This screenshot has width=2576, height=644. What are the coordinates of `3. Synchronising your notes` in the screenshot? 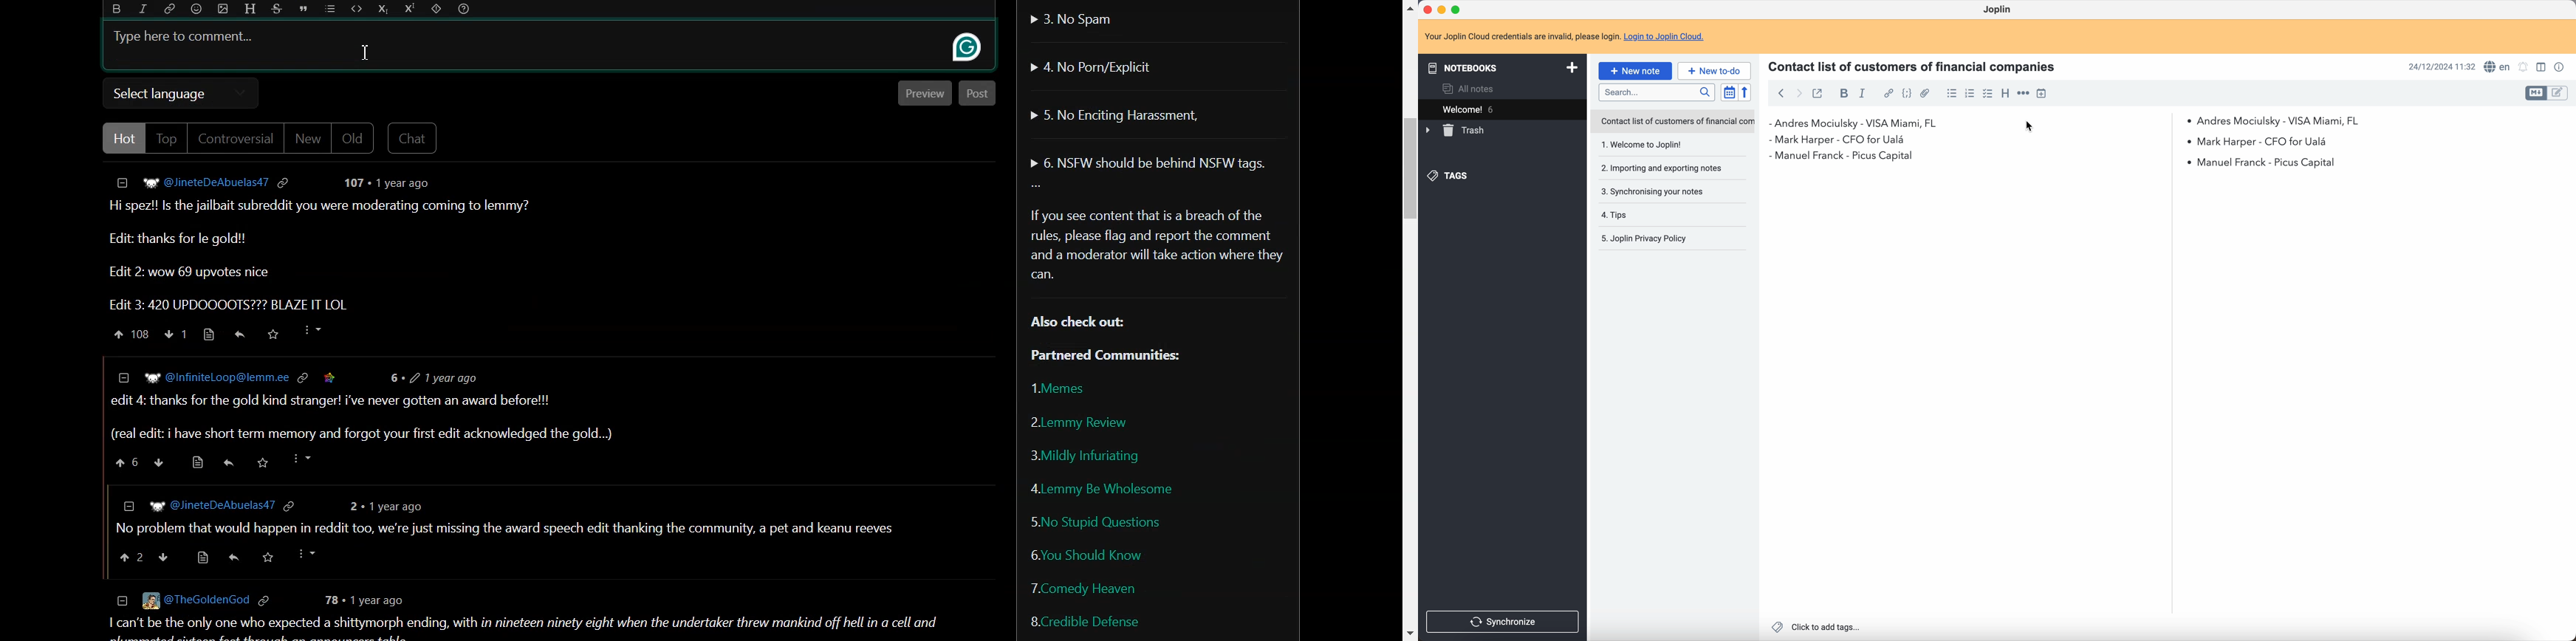 It's located at (1655, 191).